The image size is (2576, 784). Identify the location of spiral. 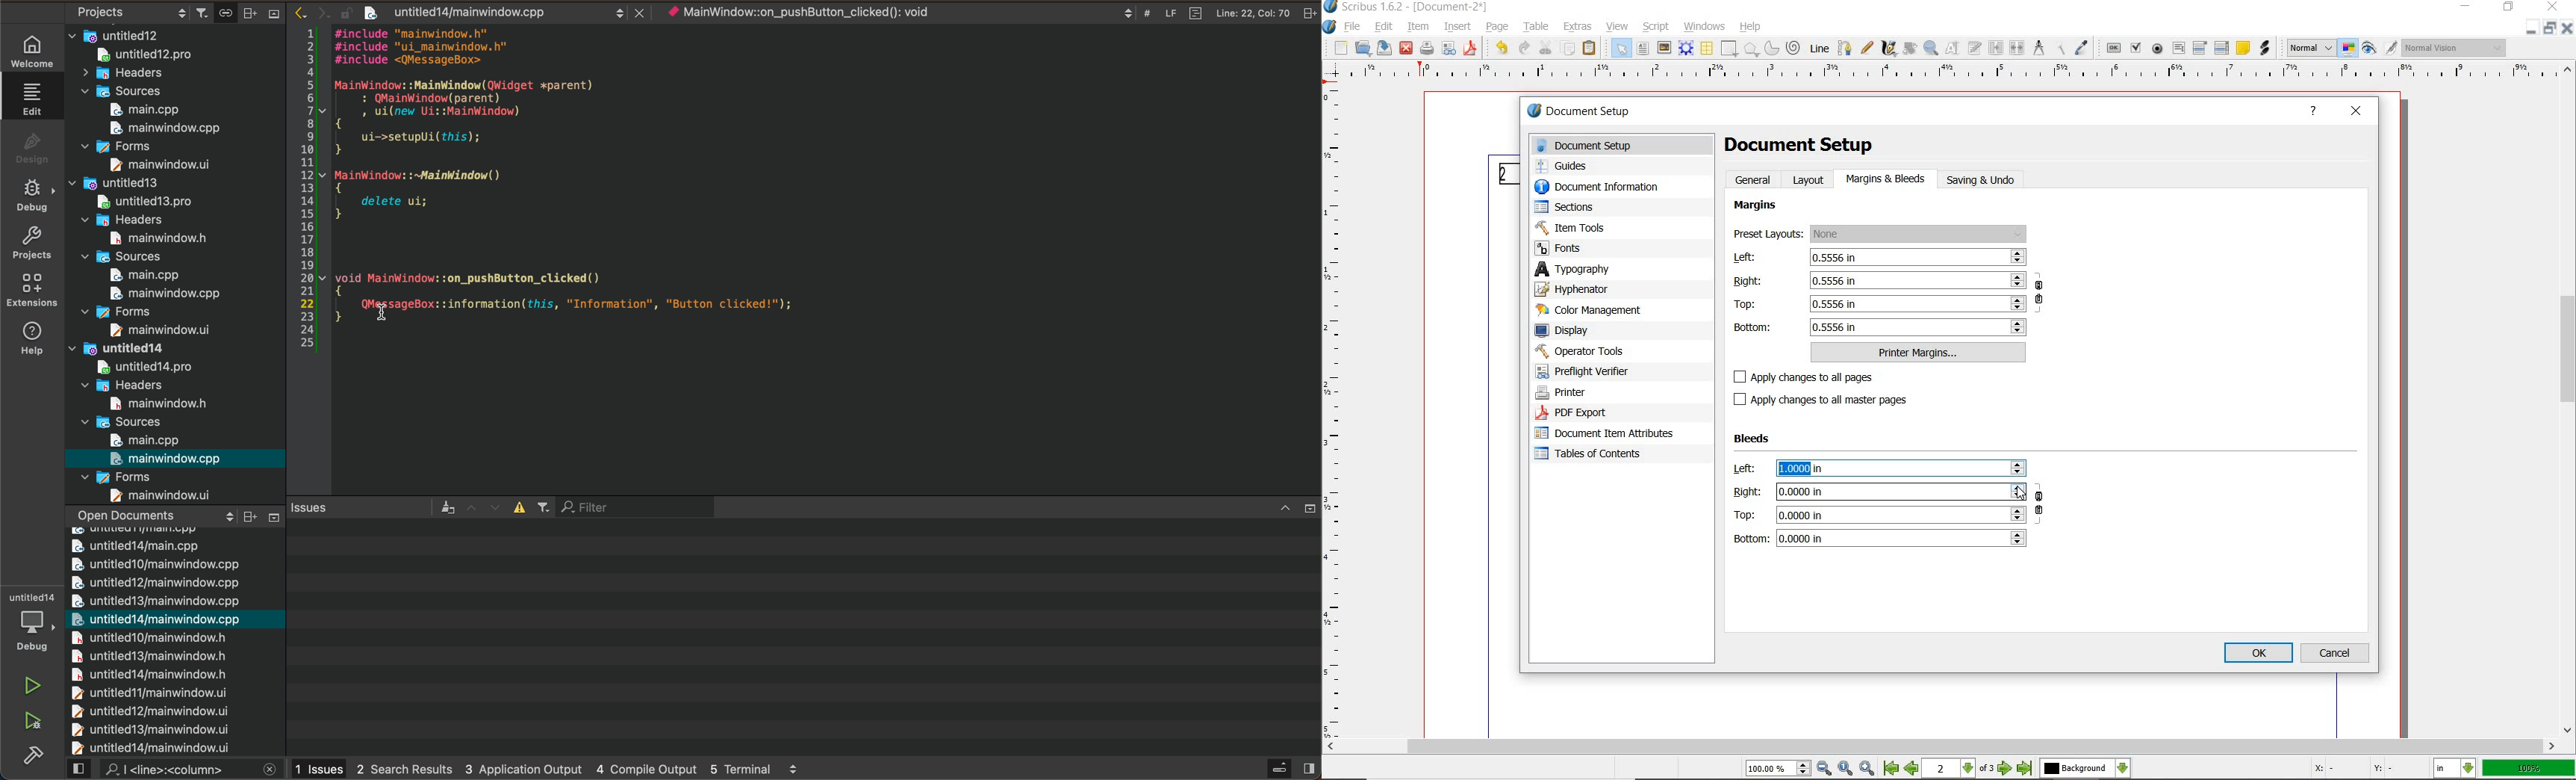
(1793, 47).